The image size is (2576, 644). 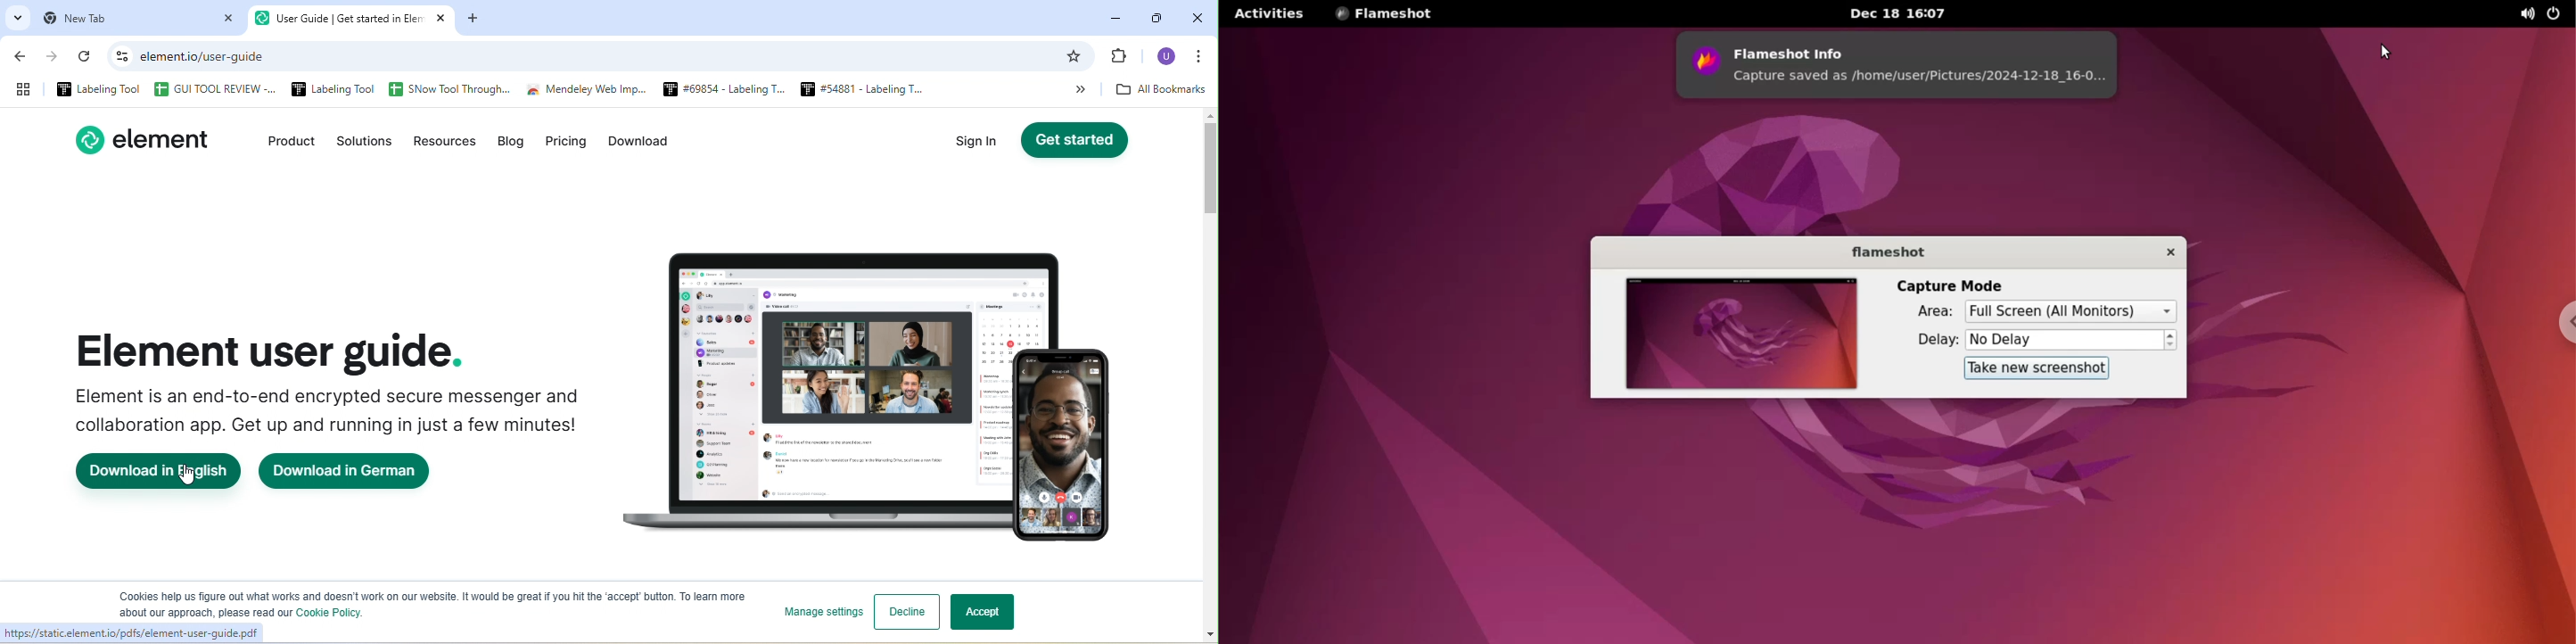 I want to click on pricing, so click(x=565, y=144).